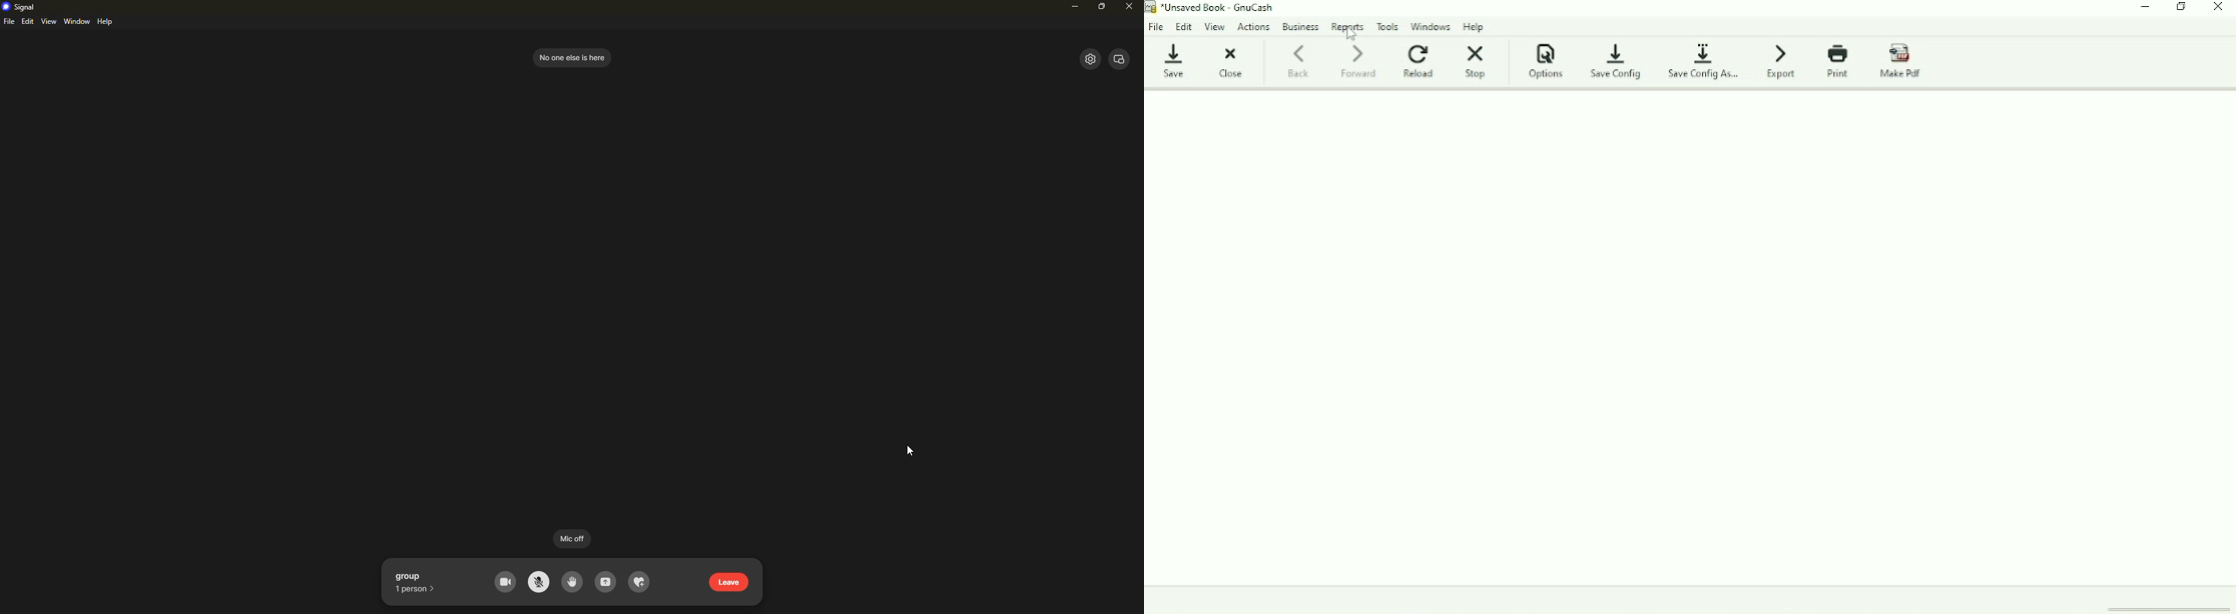 This screenshot has height=616, width=2240. Describe the element at coordinates (77, 21) in the screenshot. I see `window` at that location.